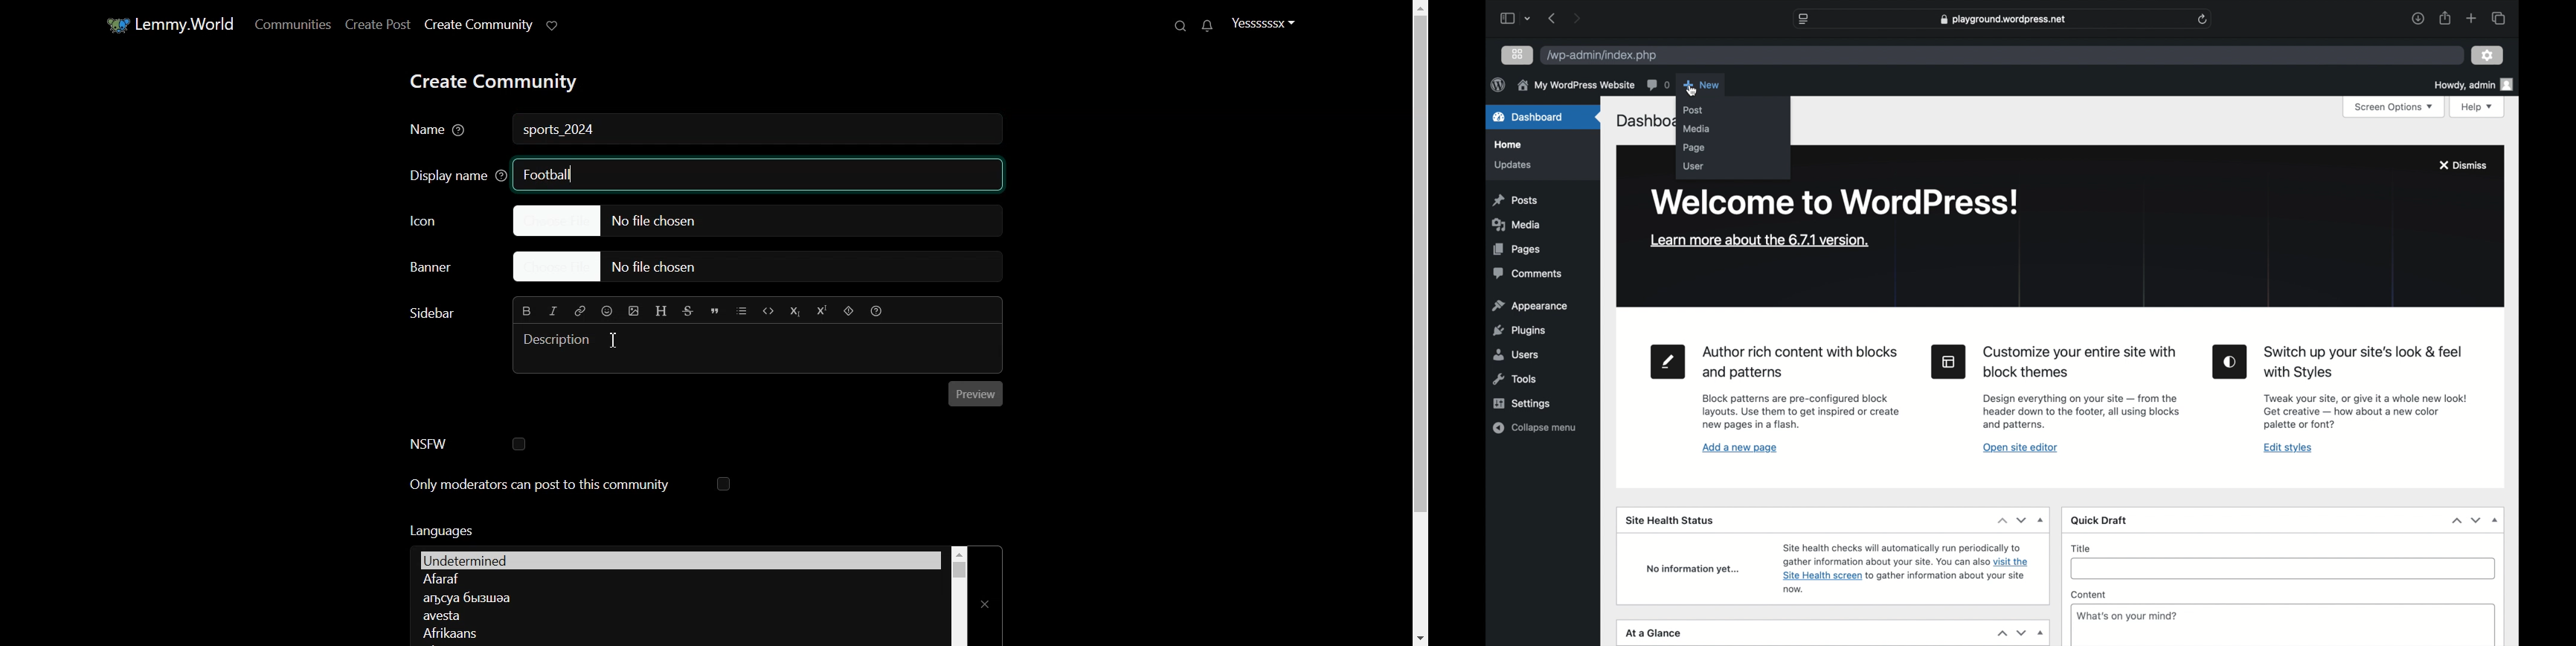  Describe the element at coordinates (2231, 362) in the screenshot. I see `icon` at that location.